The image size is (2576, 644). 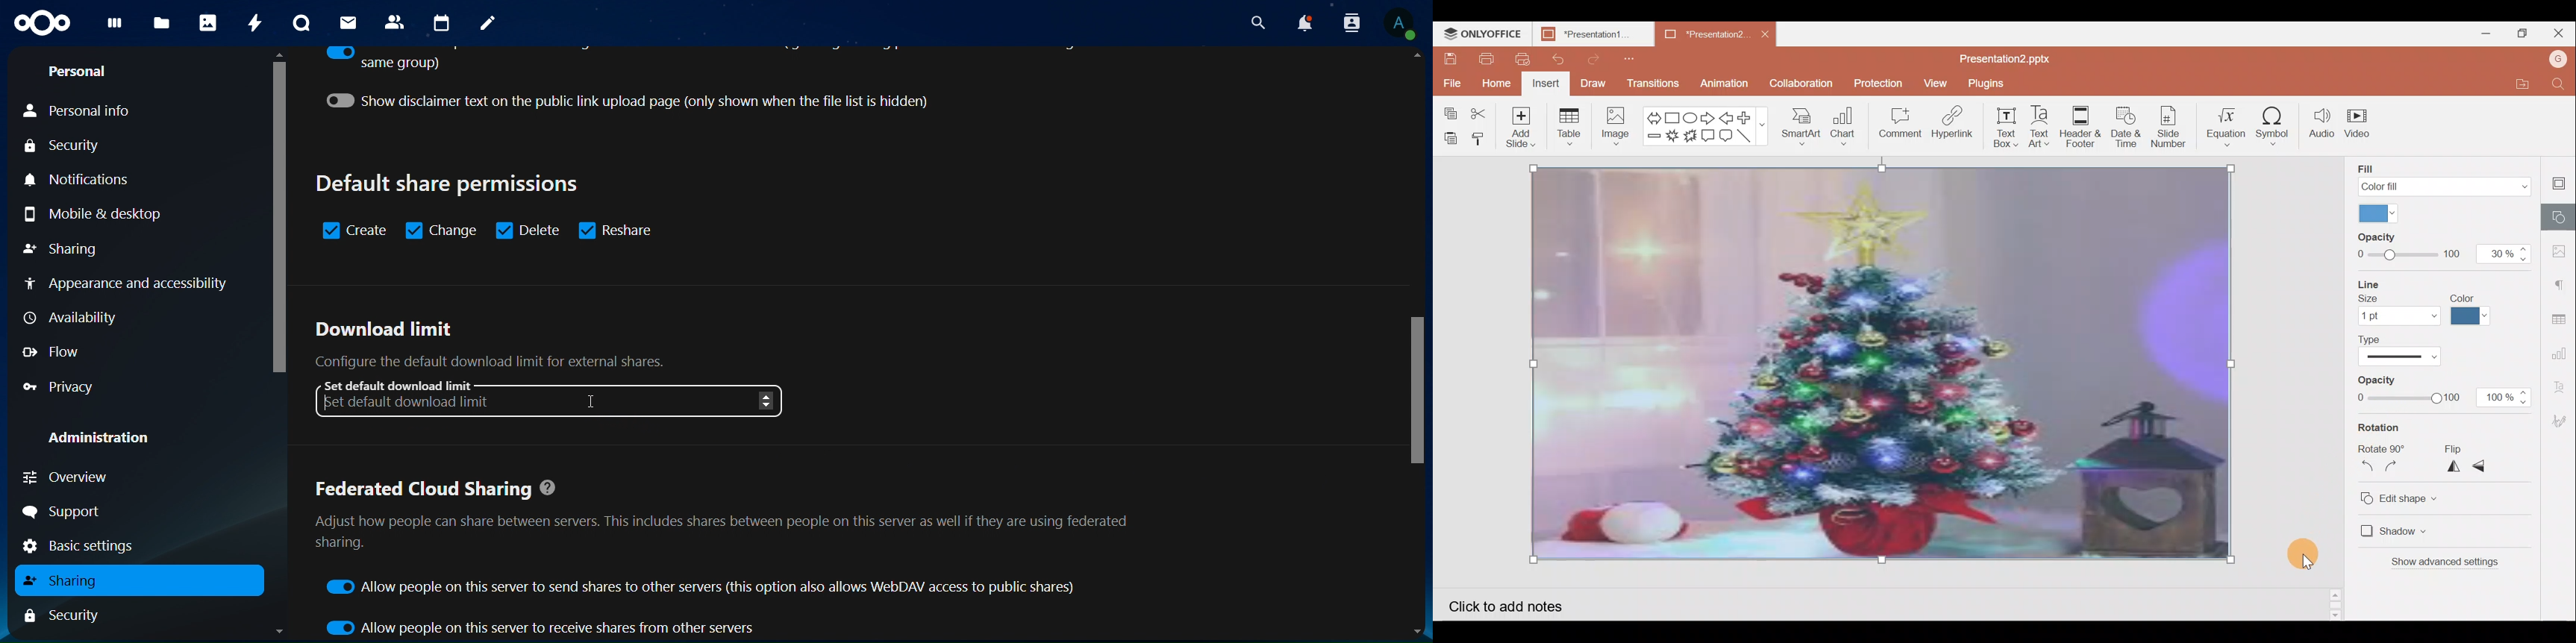 I want to click on sharing, so click(x=63, y=250).